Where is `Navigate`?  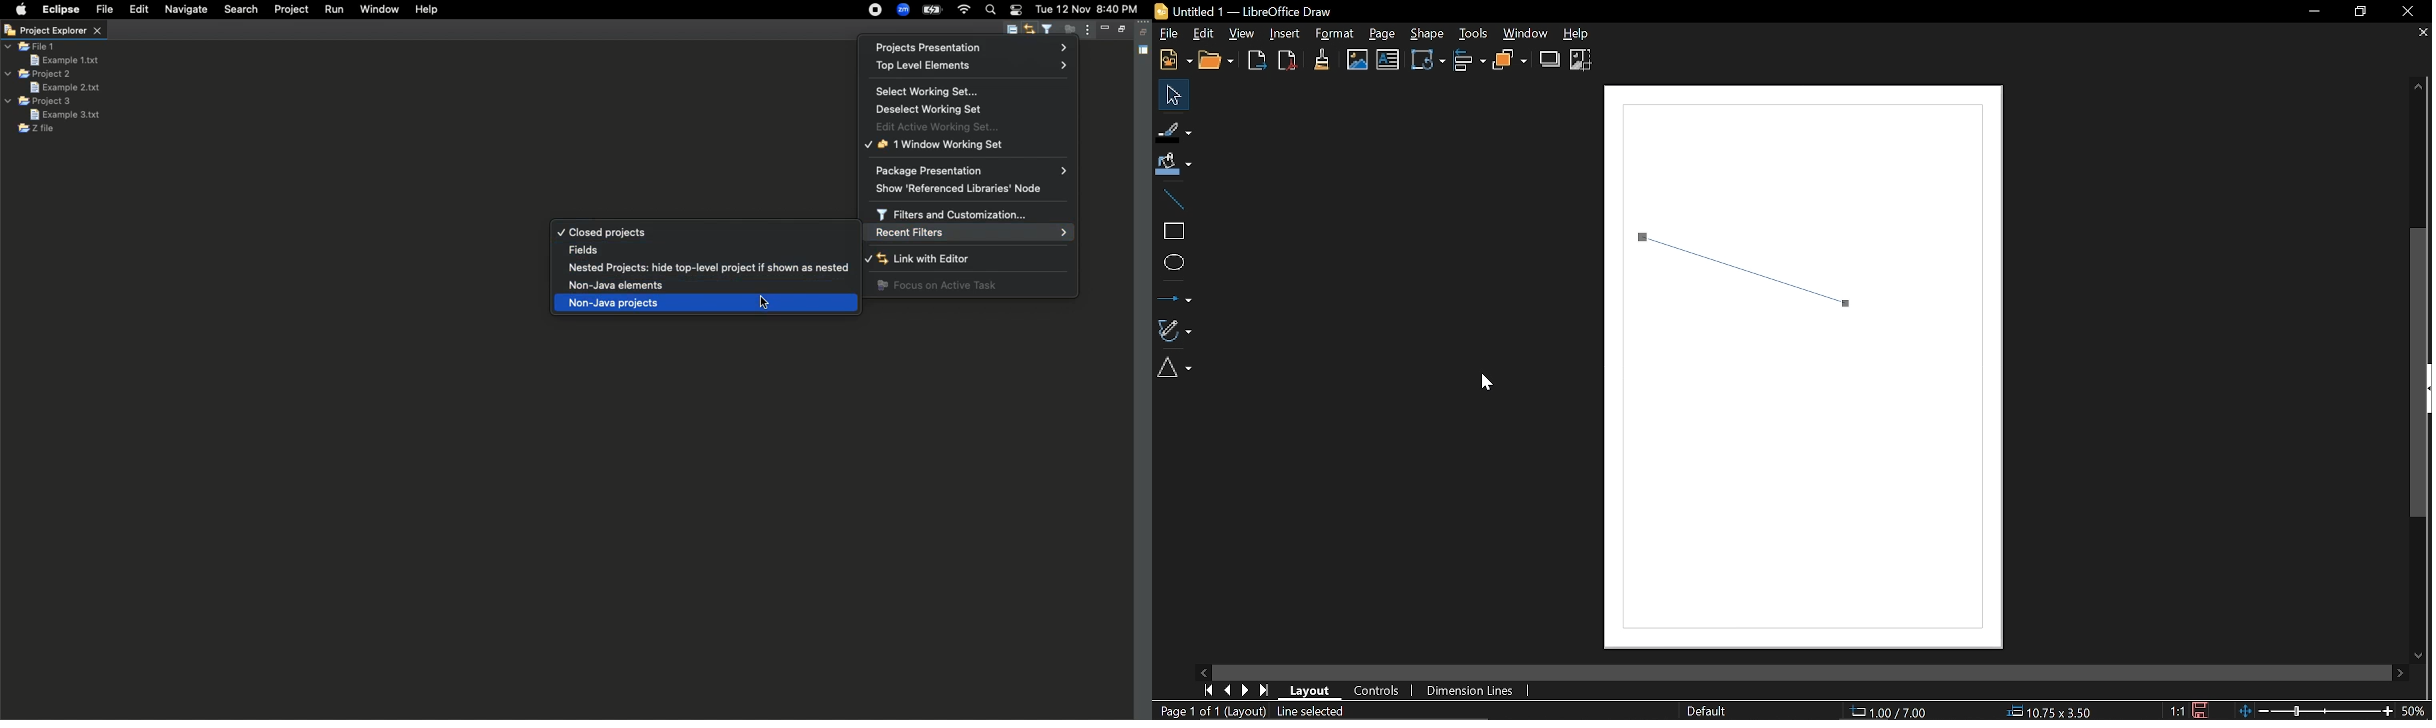 Navigate is located at coordinates (186, 10).